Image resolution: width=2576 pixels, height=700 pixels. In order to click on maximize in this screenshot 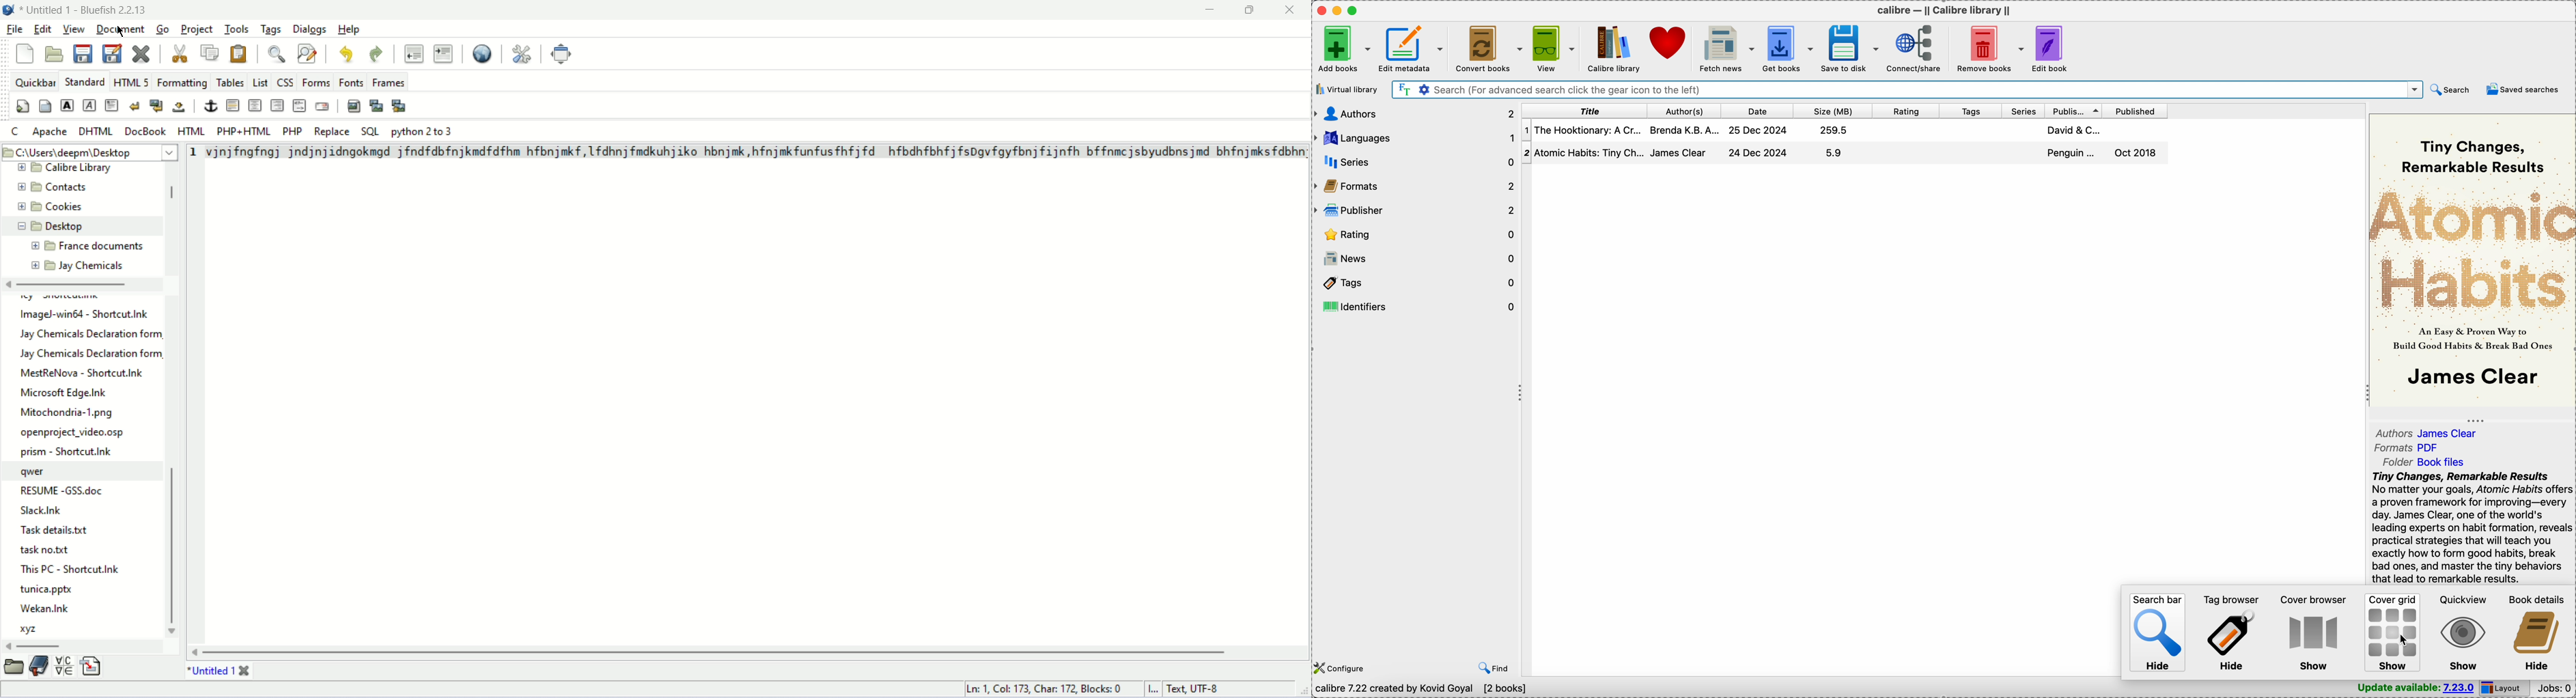, I will do `click(1252, 9)`.